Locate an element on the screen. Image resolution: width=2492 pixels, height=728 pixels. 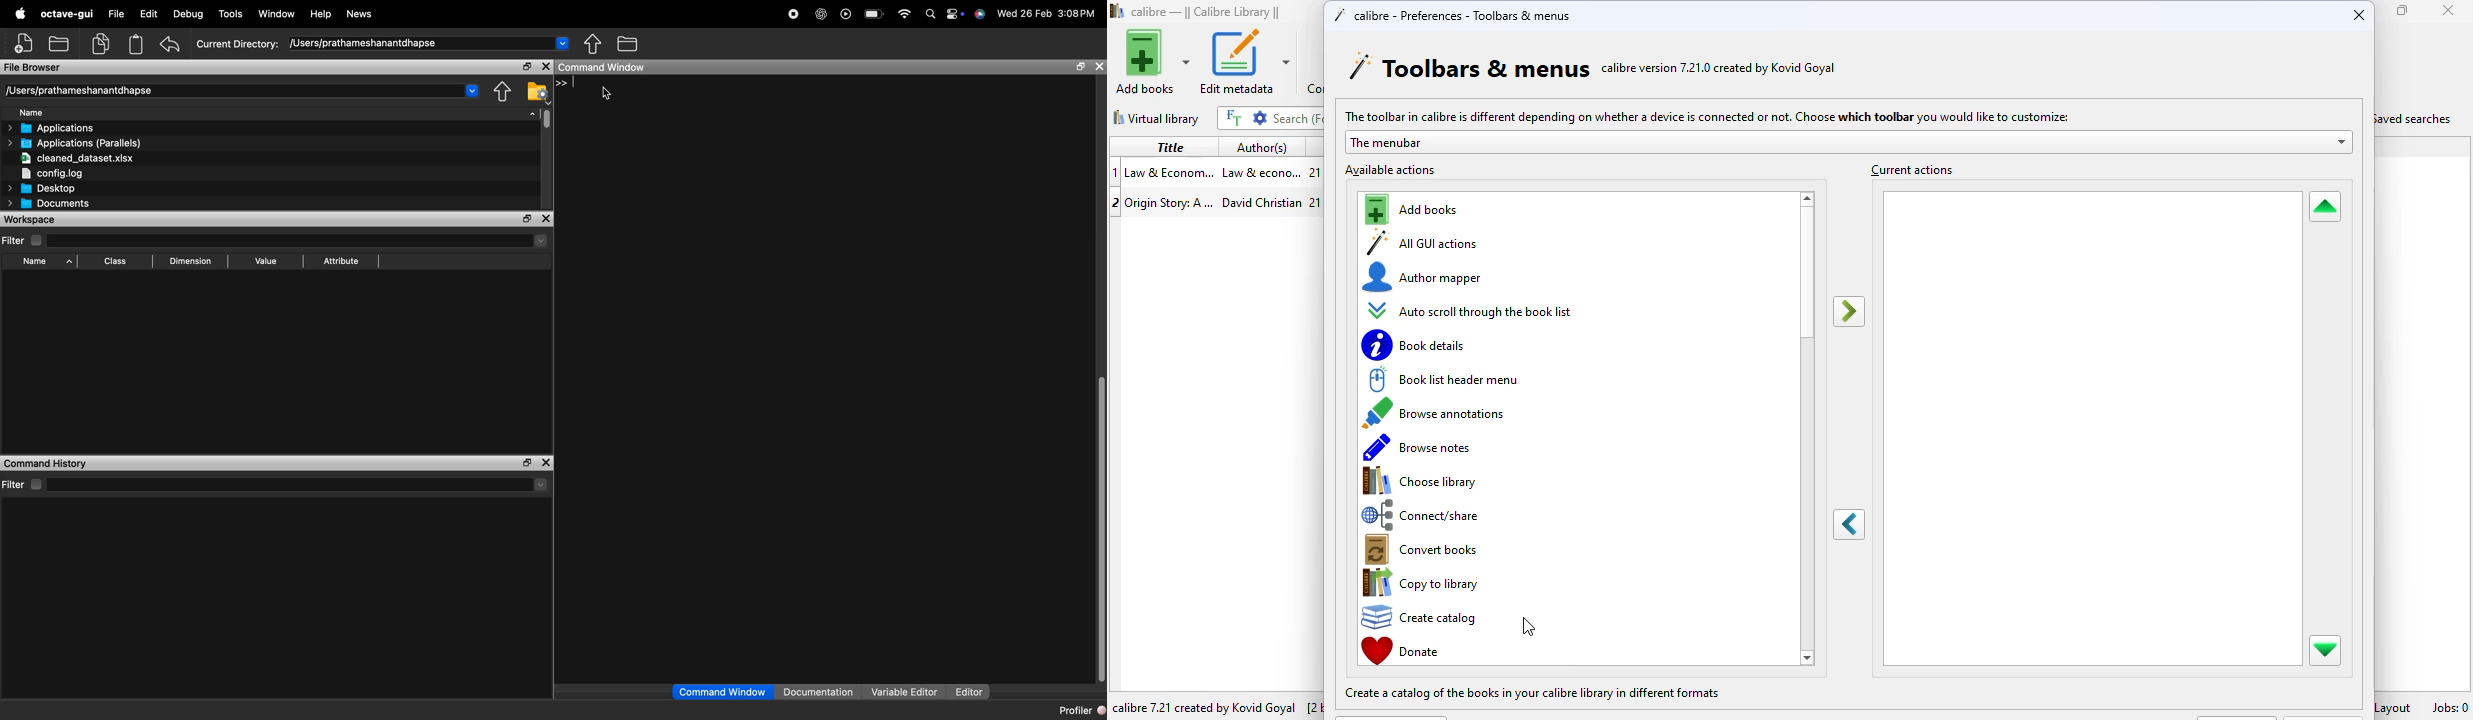
/Users/prathameshanantdhapse is located at coordinates (432, 42).